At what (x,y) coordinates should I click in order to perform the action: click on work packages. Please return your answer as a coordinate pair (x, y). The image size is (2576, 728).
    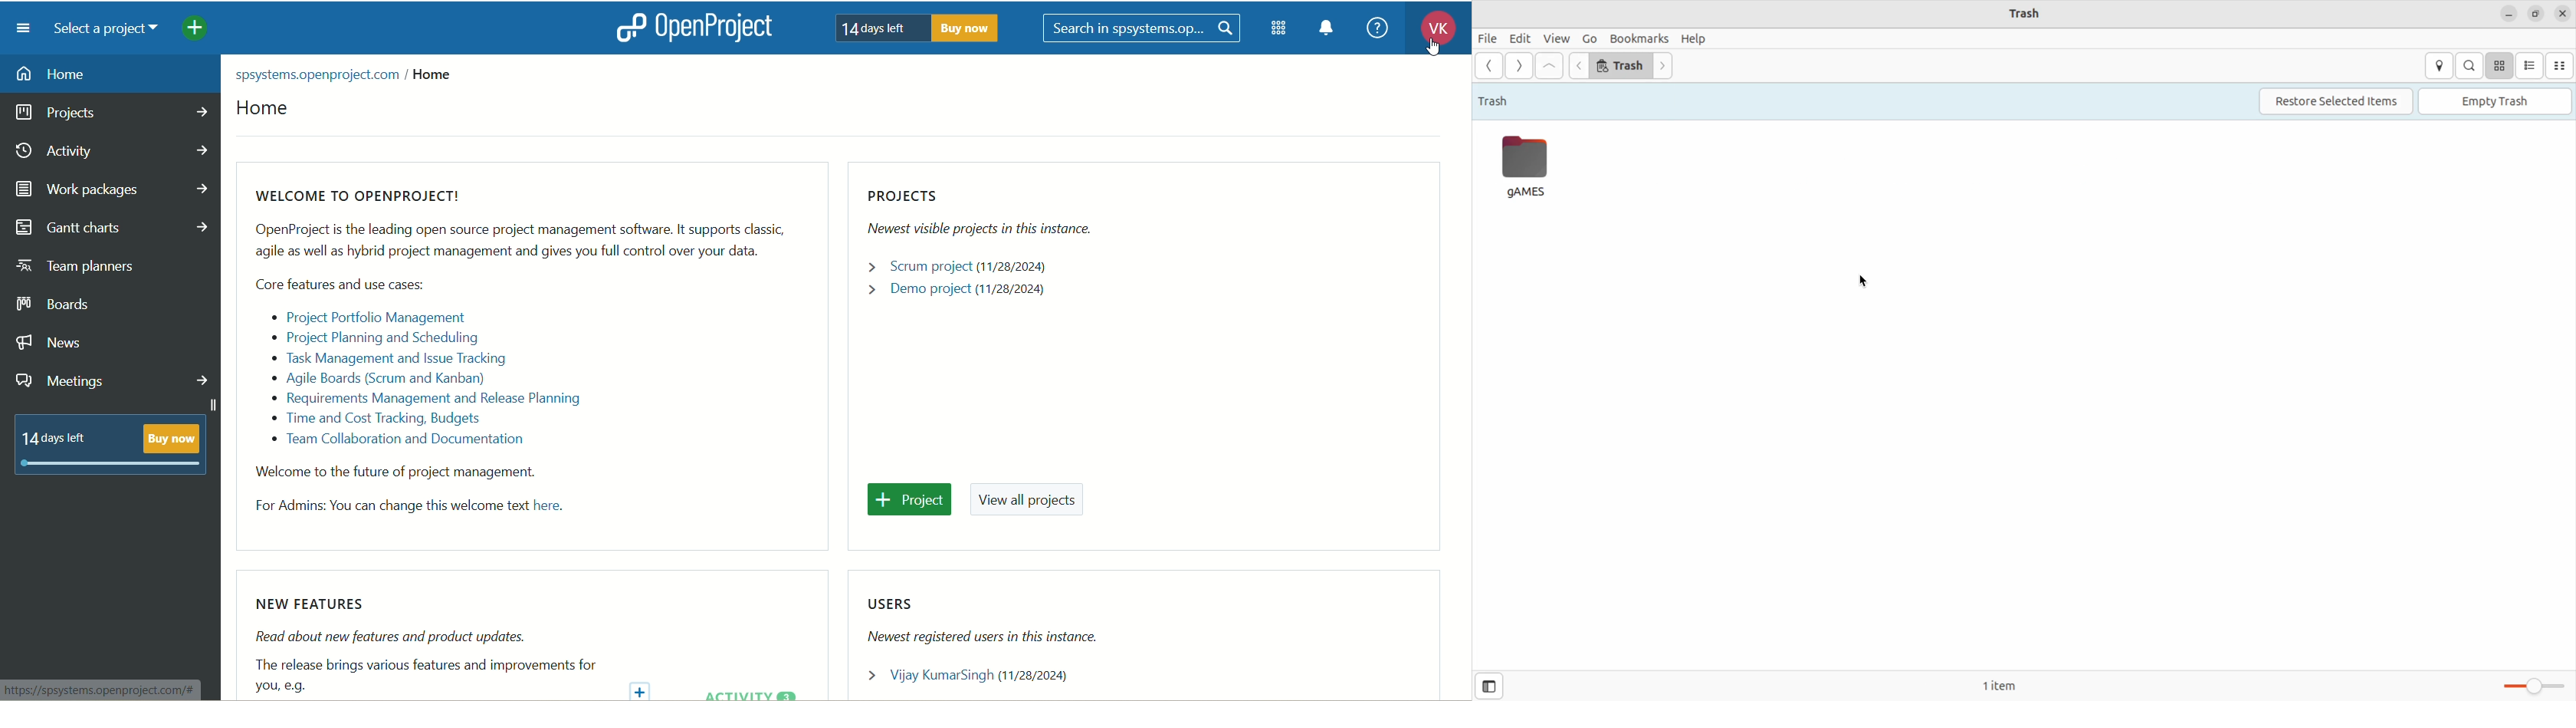
    Looking at the image, I should click on (112, 189).